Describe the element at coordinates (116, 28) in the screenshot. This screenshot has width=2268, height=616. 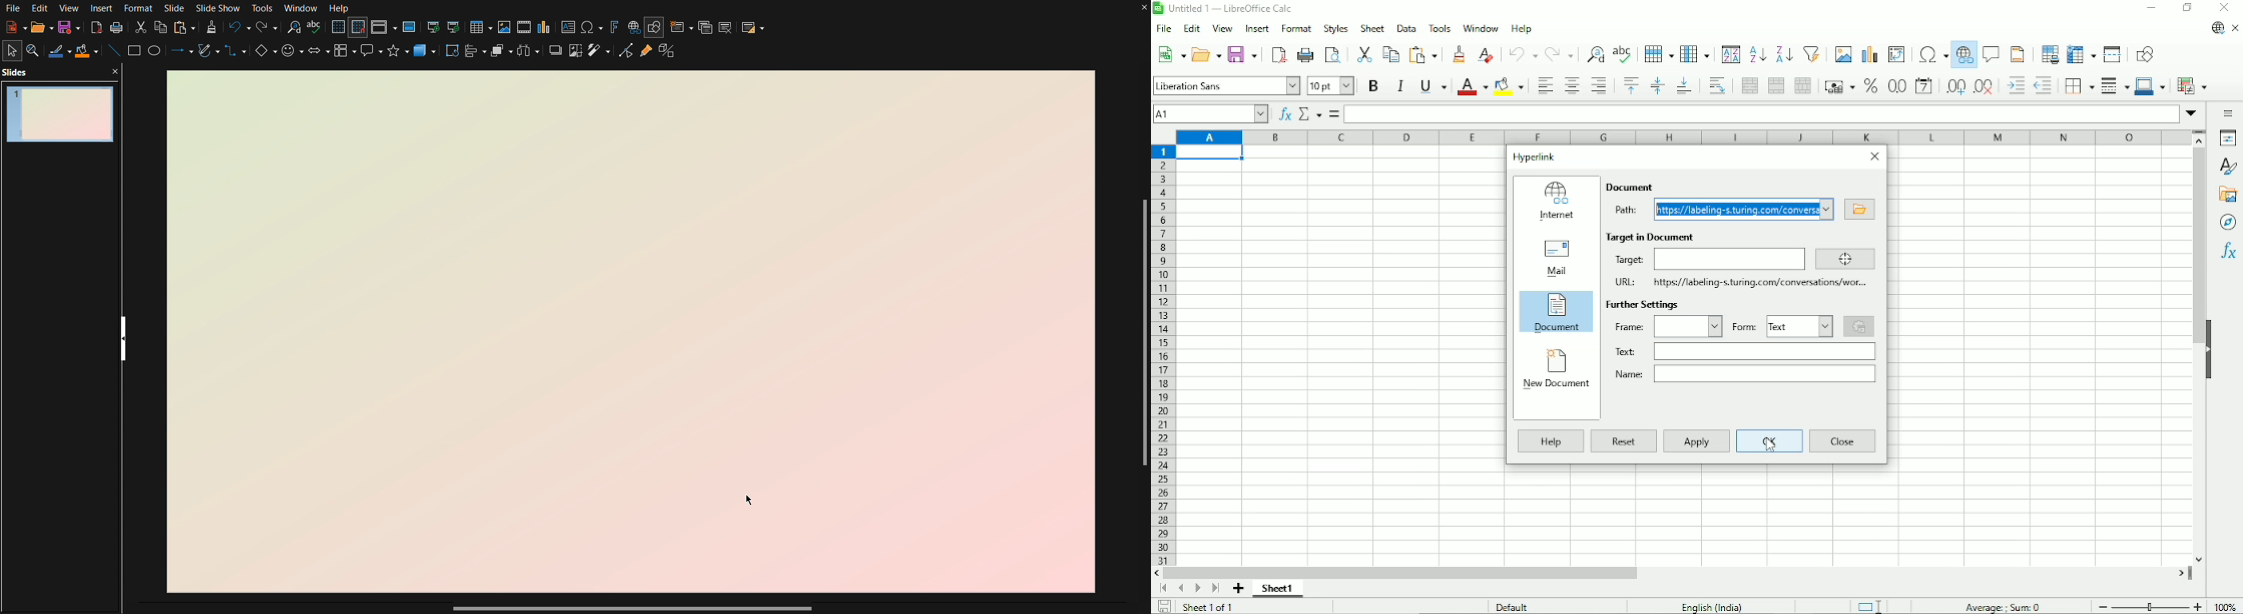
I see `Print` at that location.